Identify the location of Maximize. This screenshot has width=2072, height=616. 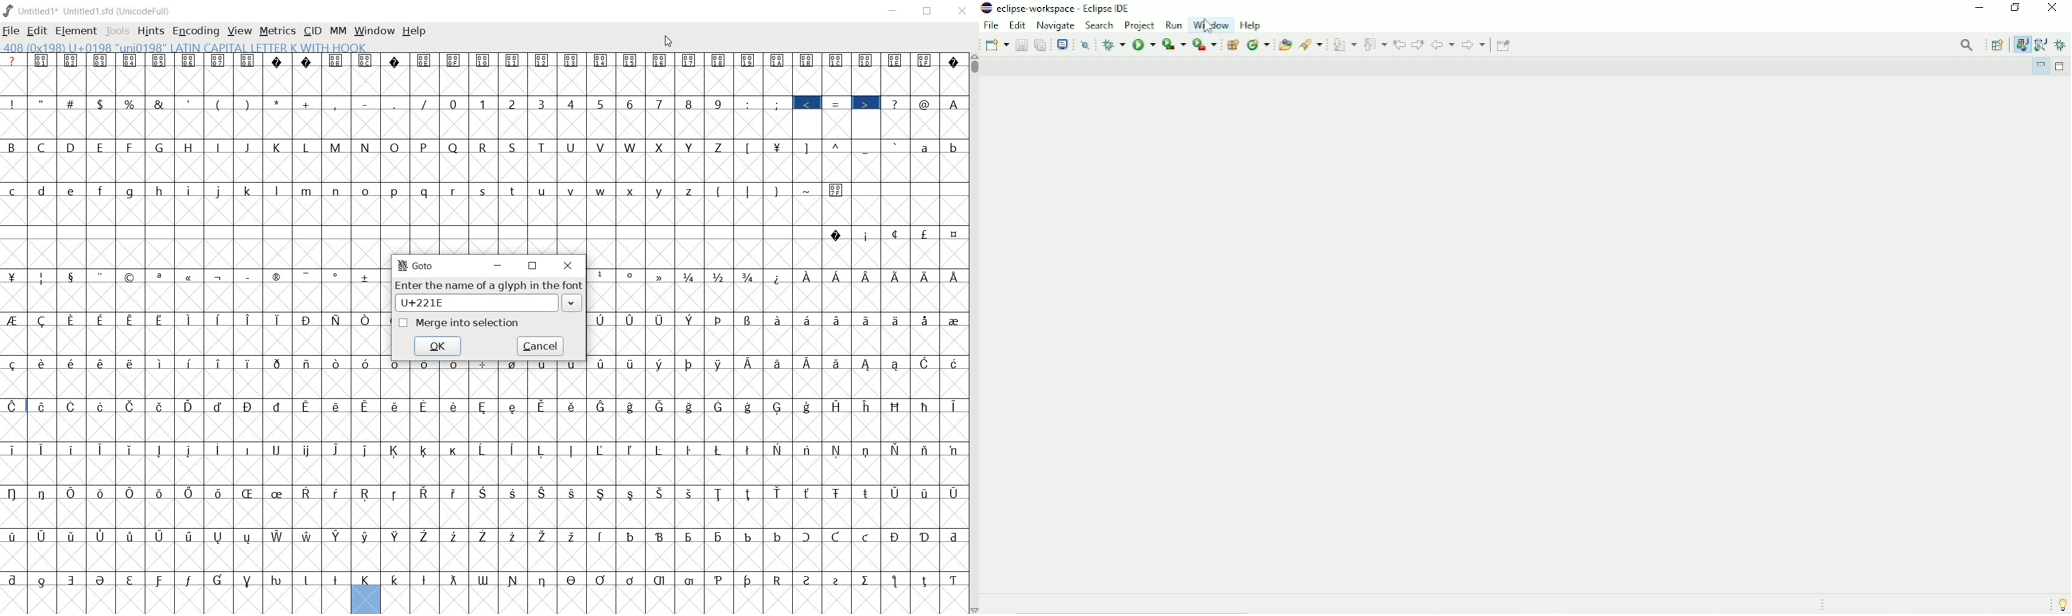
(2061, 66).